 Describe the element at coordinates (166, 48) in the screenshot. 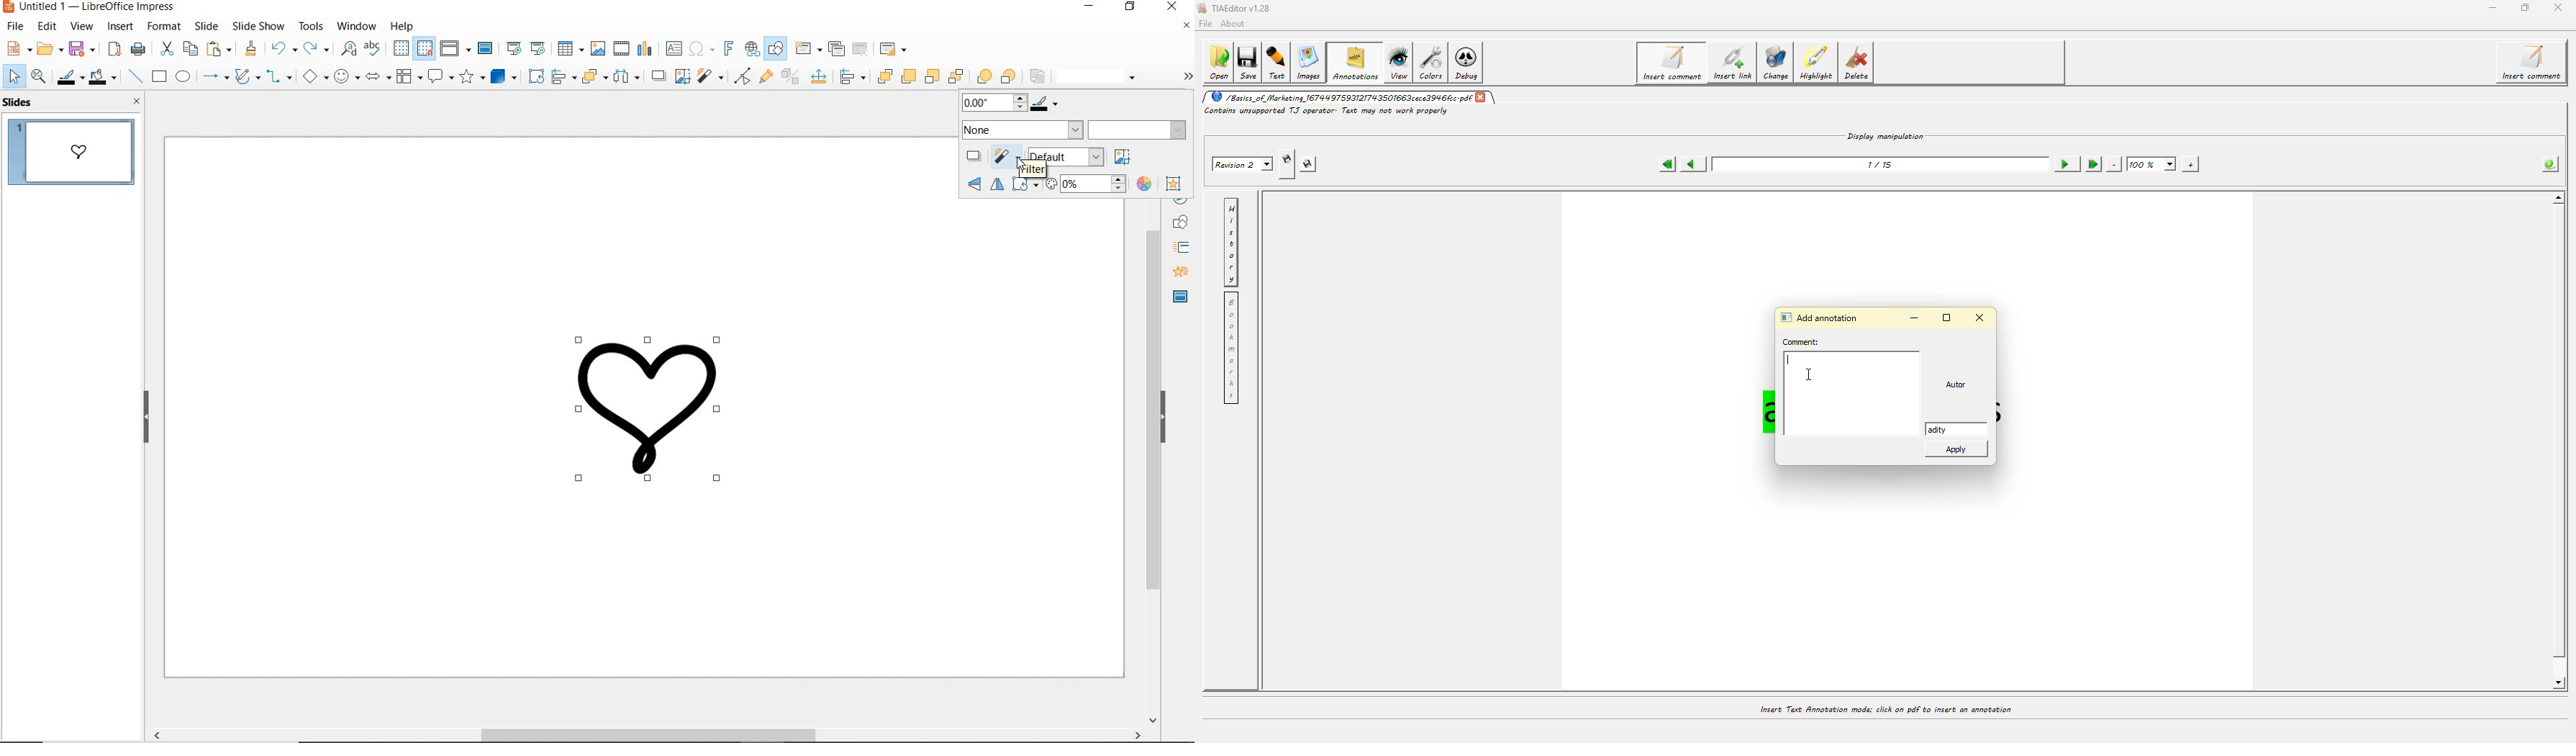

I see `cut` at that location.